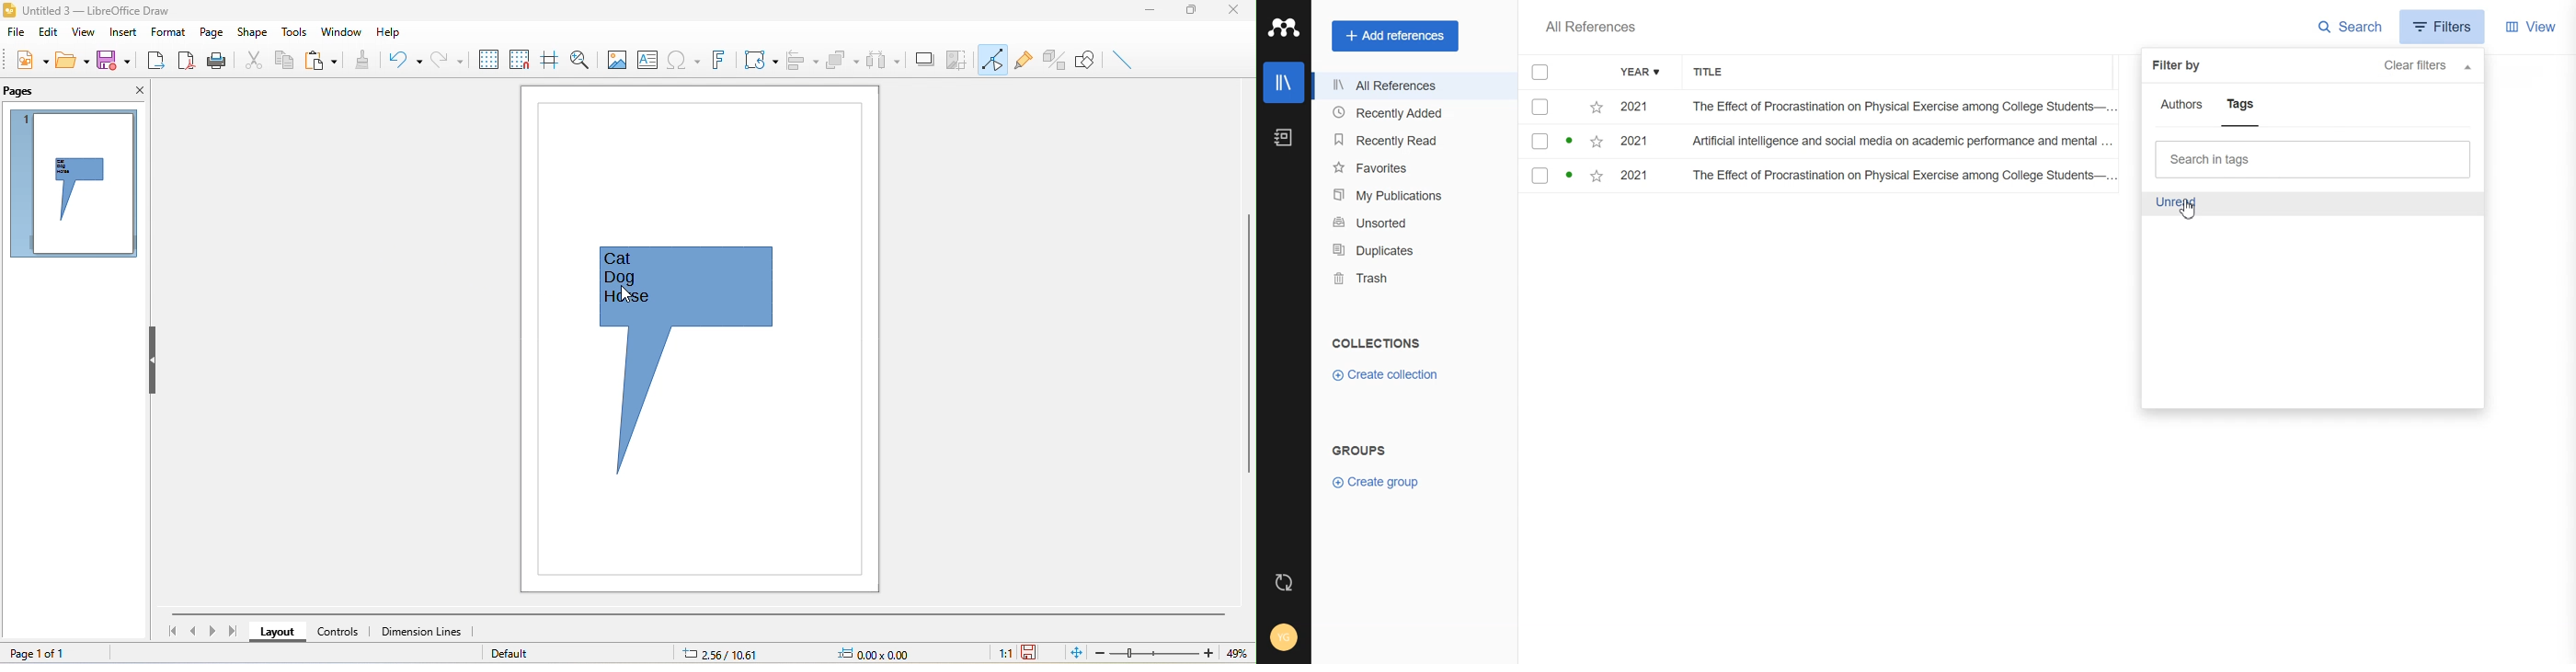 This screenshot has height=672, width=2576. Describe the element at coordinates (1413, 221) in the screenshot. I see `Unsorted` at that location.